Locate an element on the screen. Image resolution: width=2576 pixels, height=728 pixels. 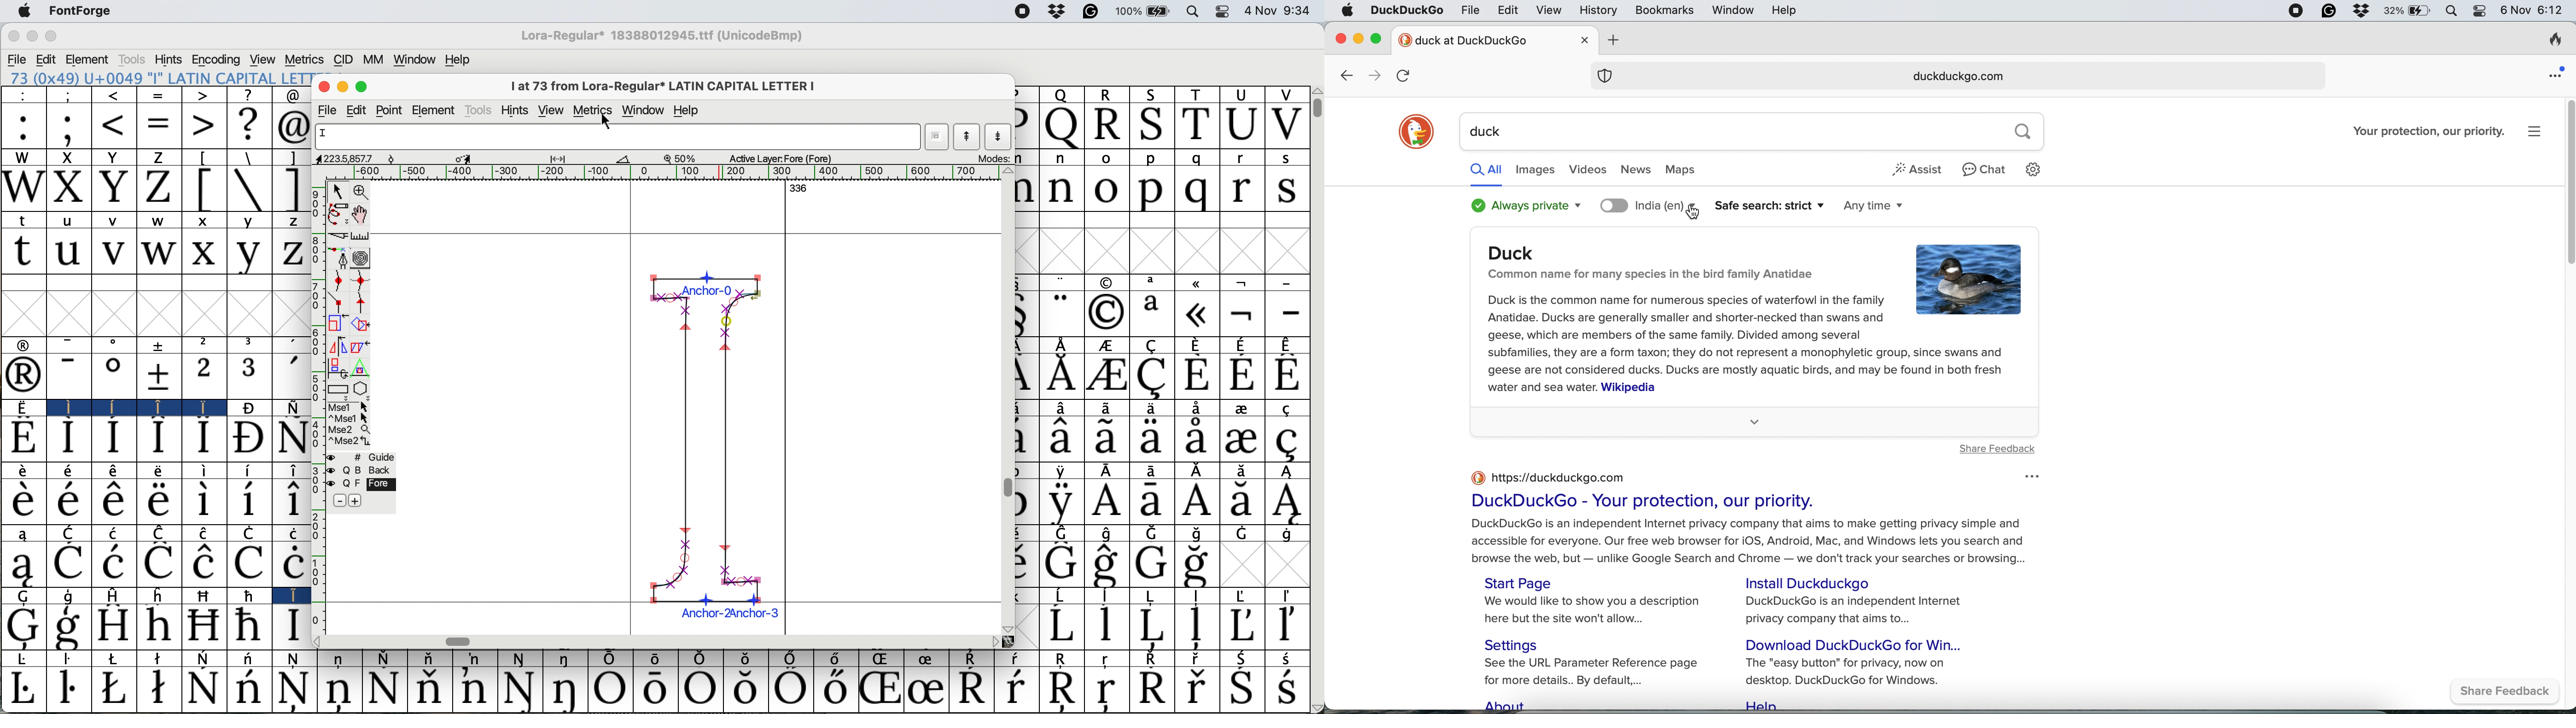
metrics is located at coordinates (303, 60).